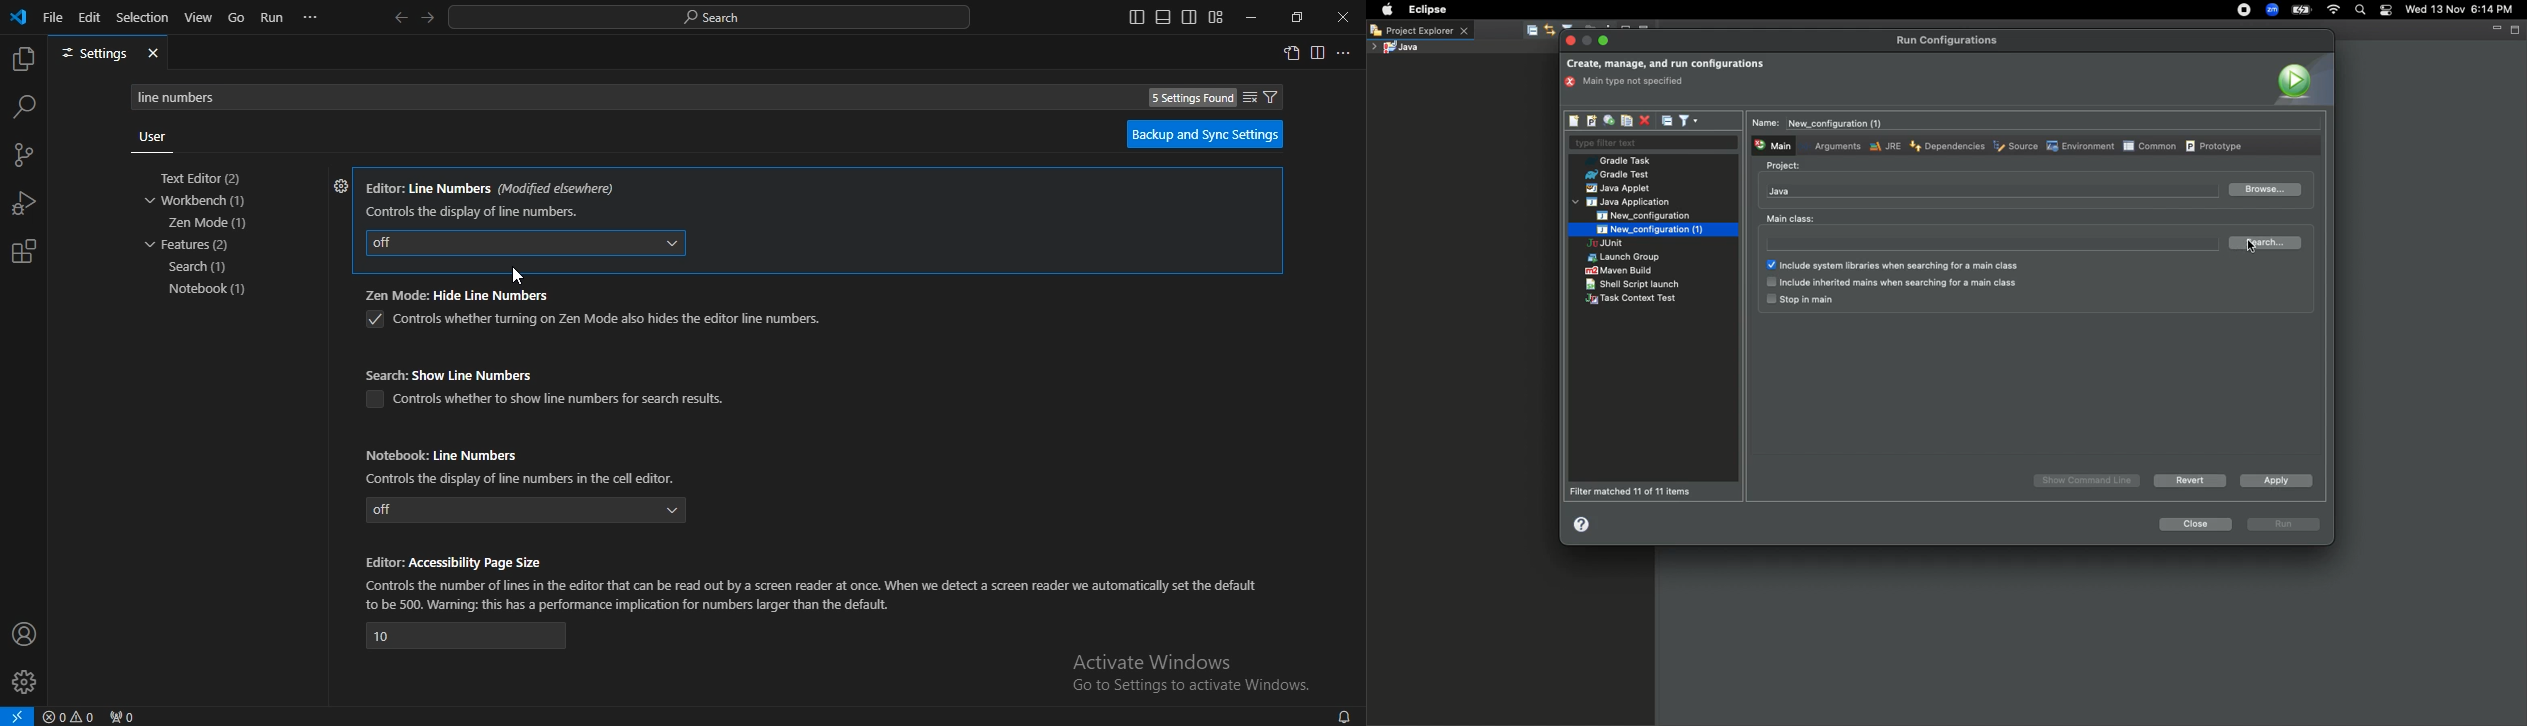  I want to click on Shell script launch, so click(1634, 284).